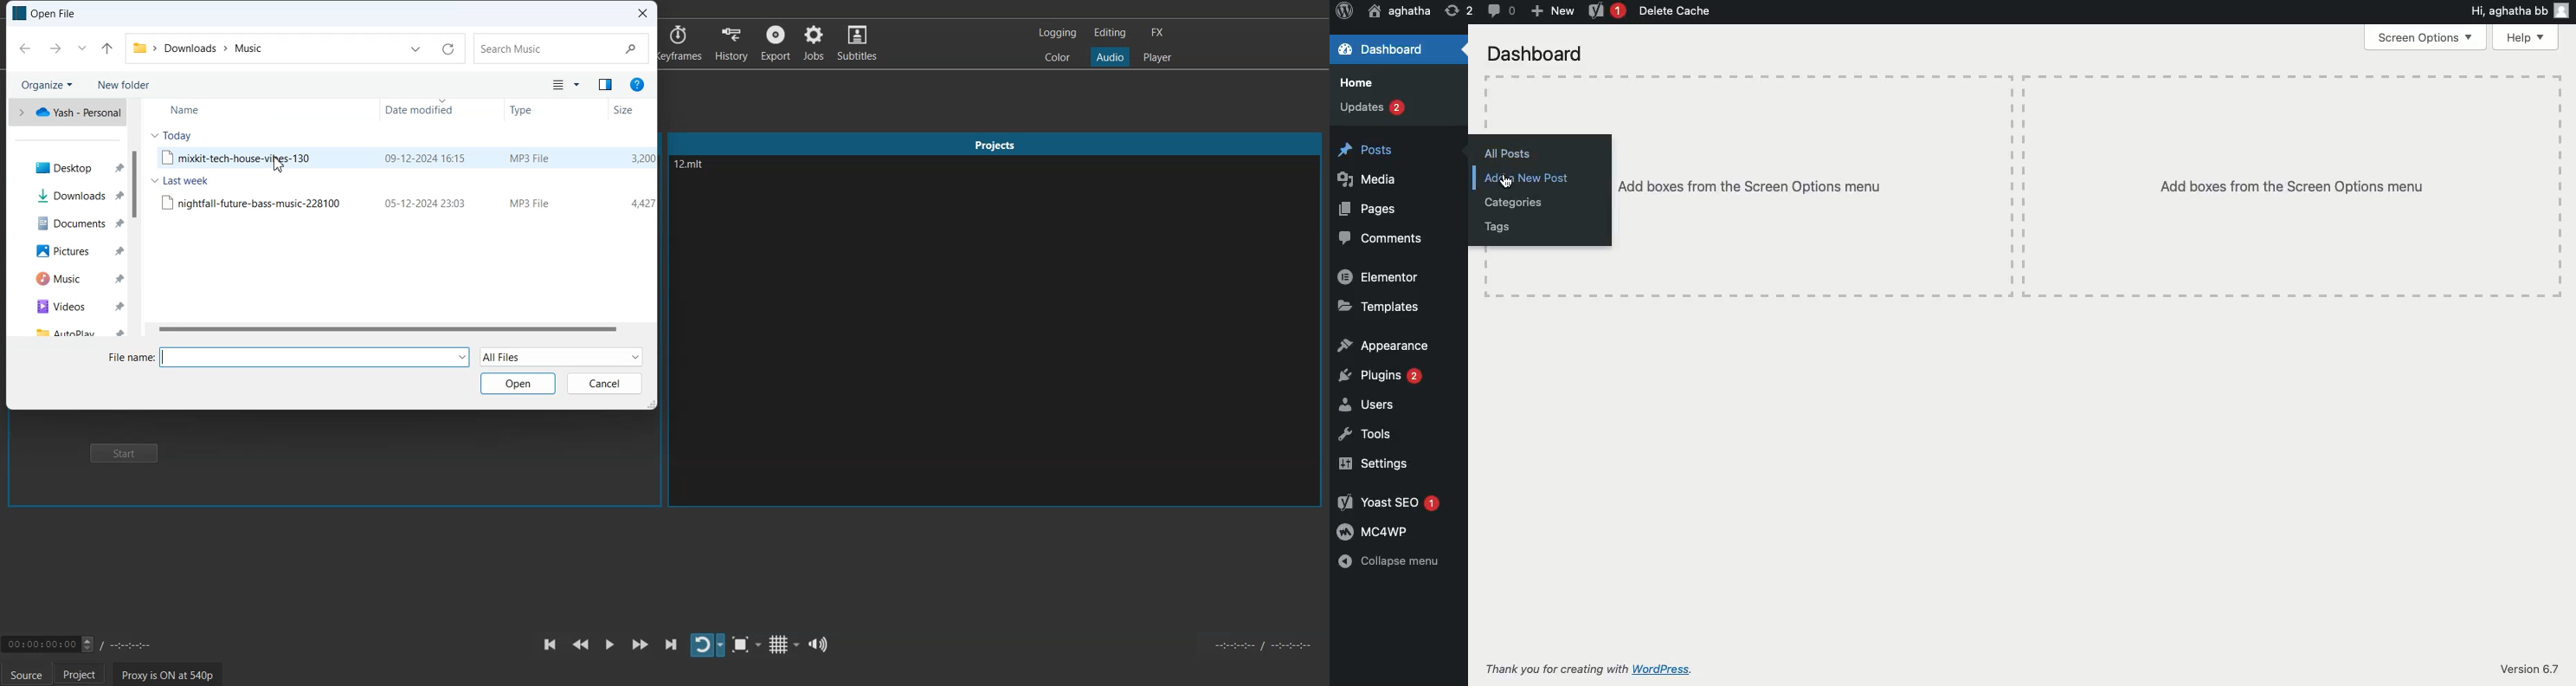  Describe the element at coordinates (1366, 433) in the screenshot. I see `Tools` at that location.